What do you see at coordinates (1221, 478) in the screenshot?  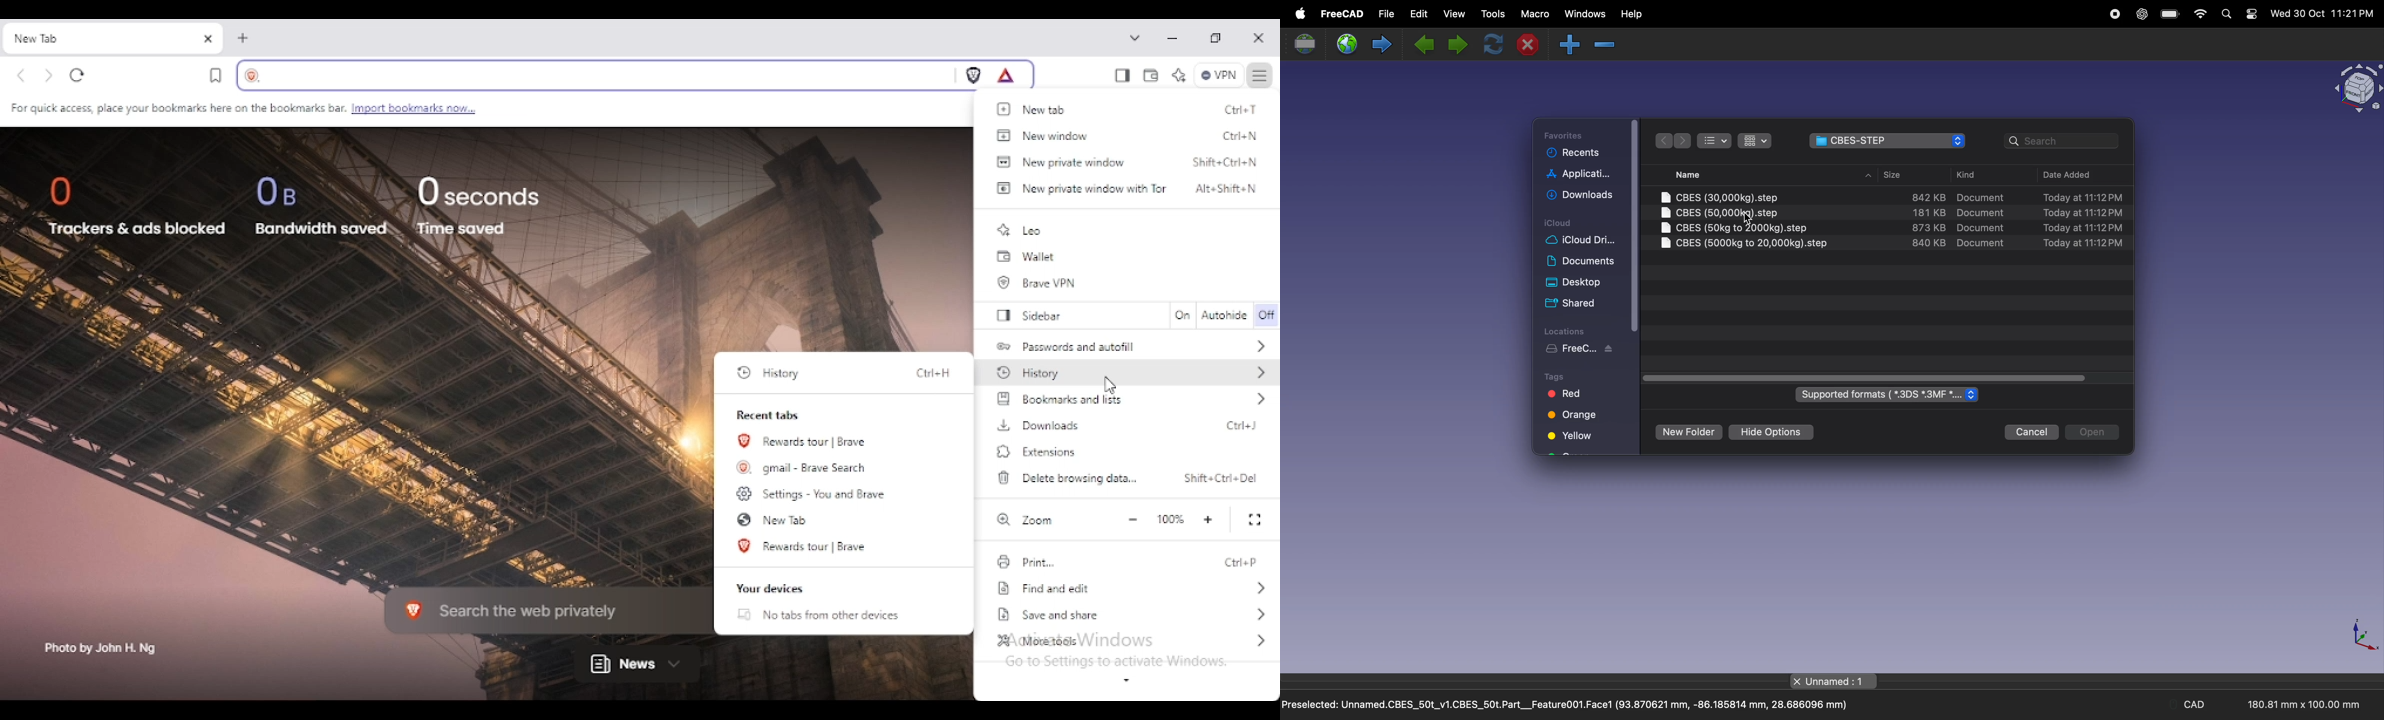 I see `shortcut for delete browsing data` at bounding box center [1221, 478].